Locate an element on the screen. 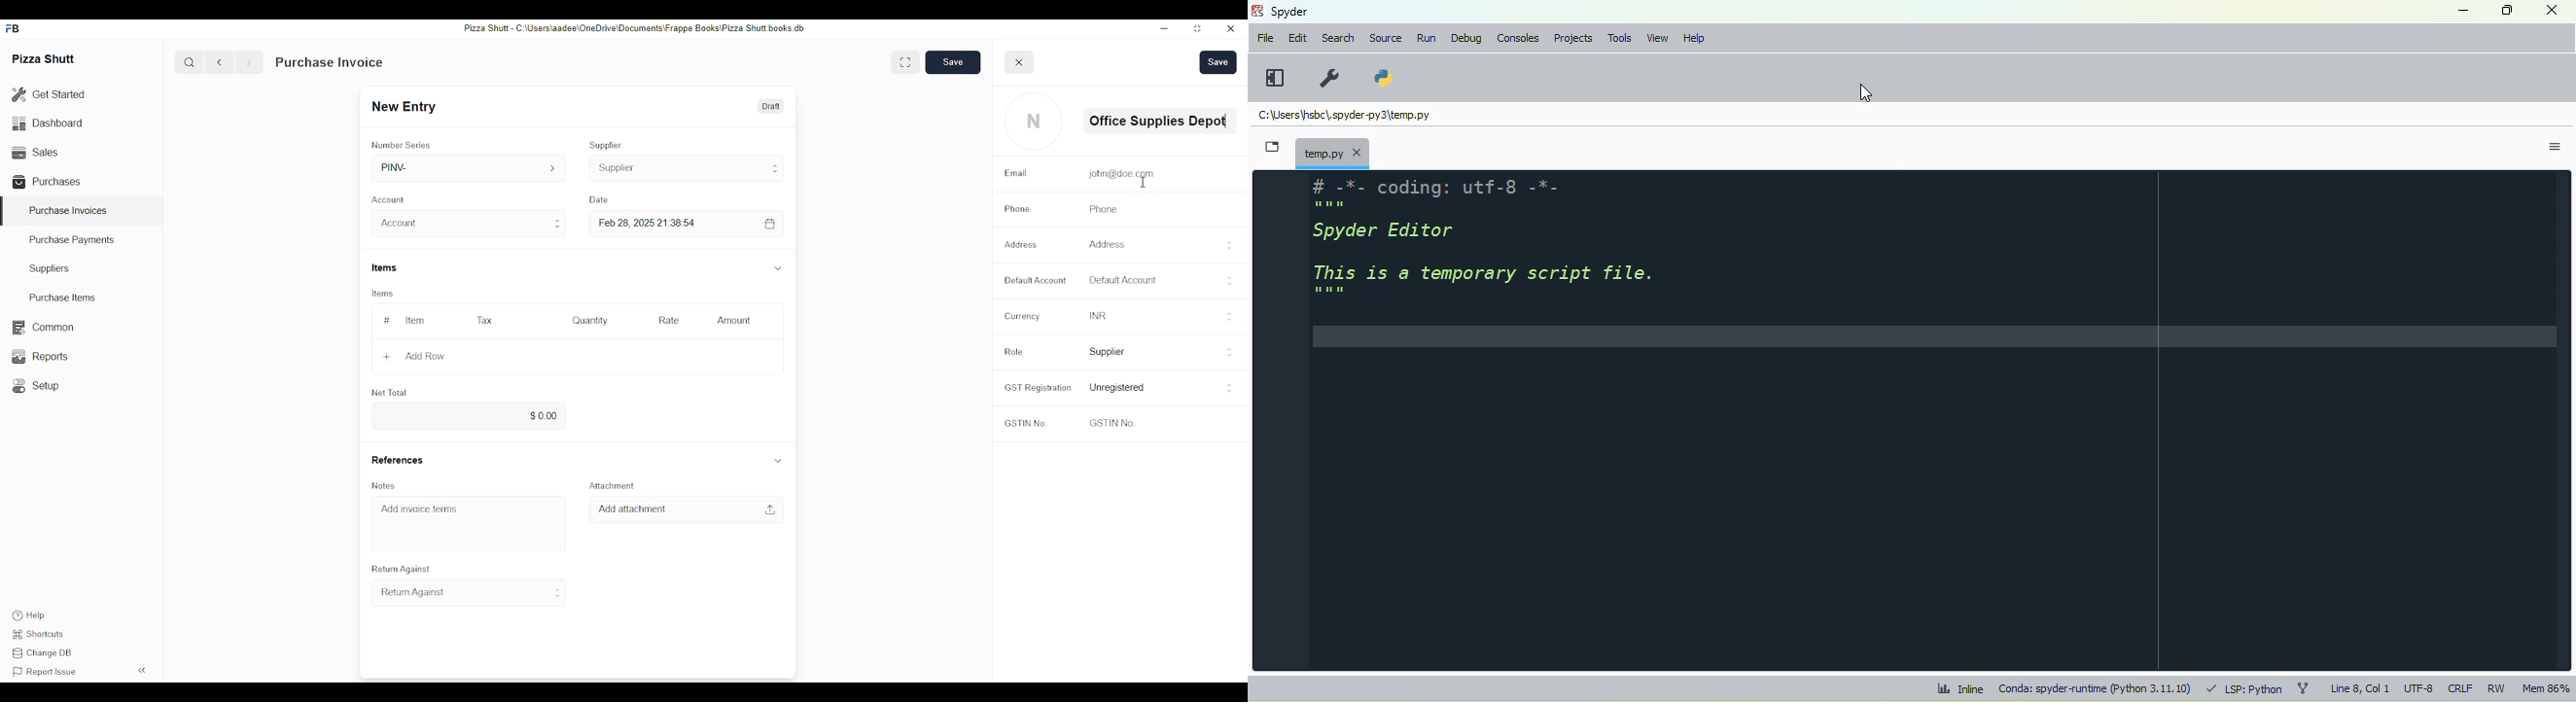 This screenshot has height=728, width=2576. Number Series is located at coordinates (401, 145).